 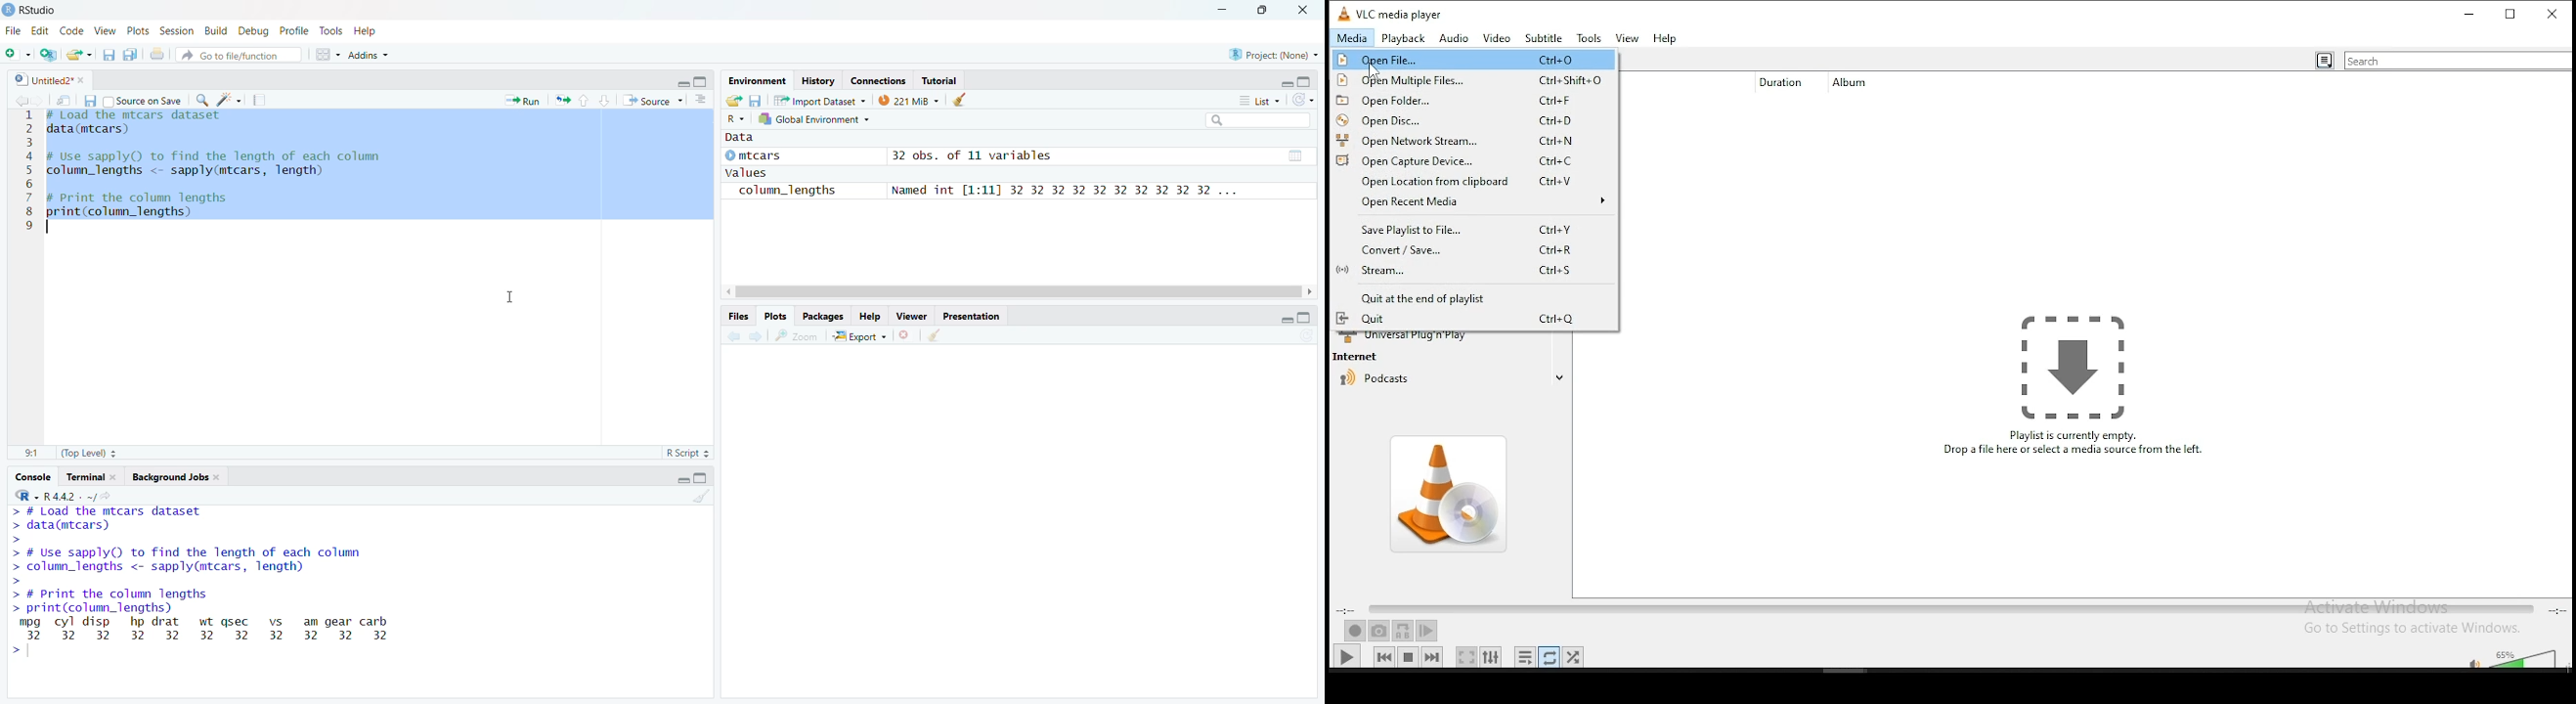 What do you see at coordinates (1306, 317) in the screenshot?
I see `Full Height` at bounding box center [1306, 317].